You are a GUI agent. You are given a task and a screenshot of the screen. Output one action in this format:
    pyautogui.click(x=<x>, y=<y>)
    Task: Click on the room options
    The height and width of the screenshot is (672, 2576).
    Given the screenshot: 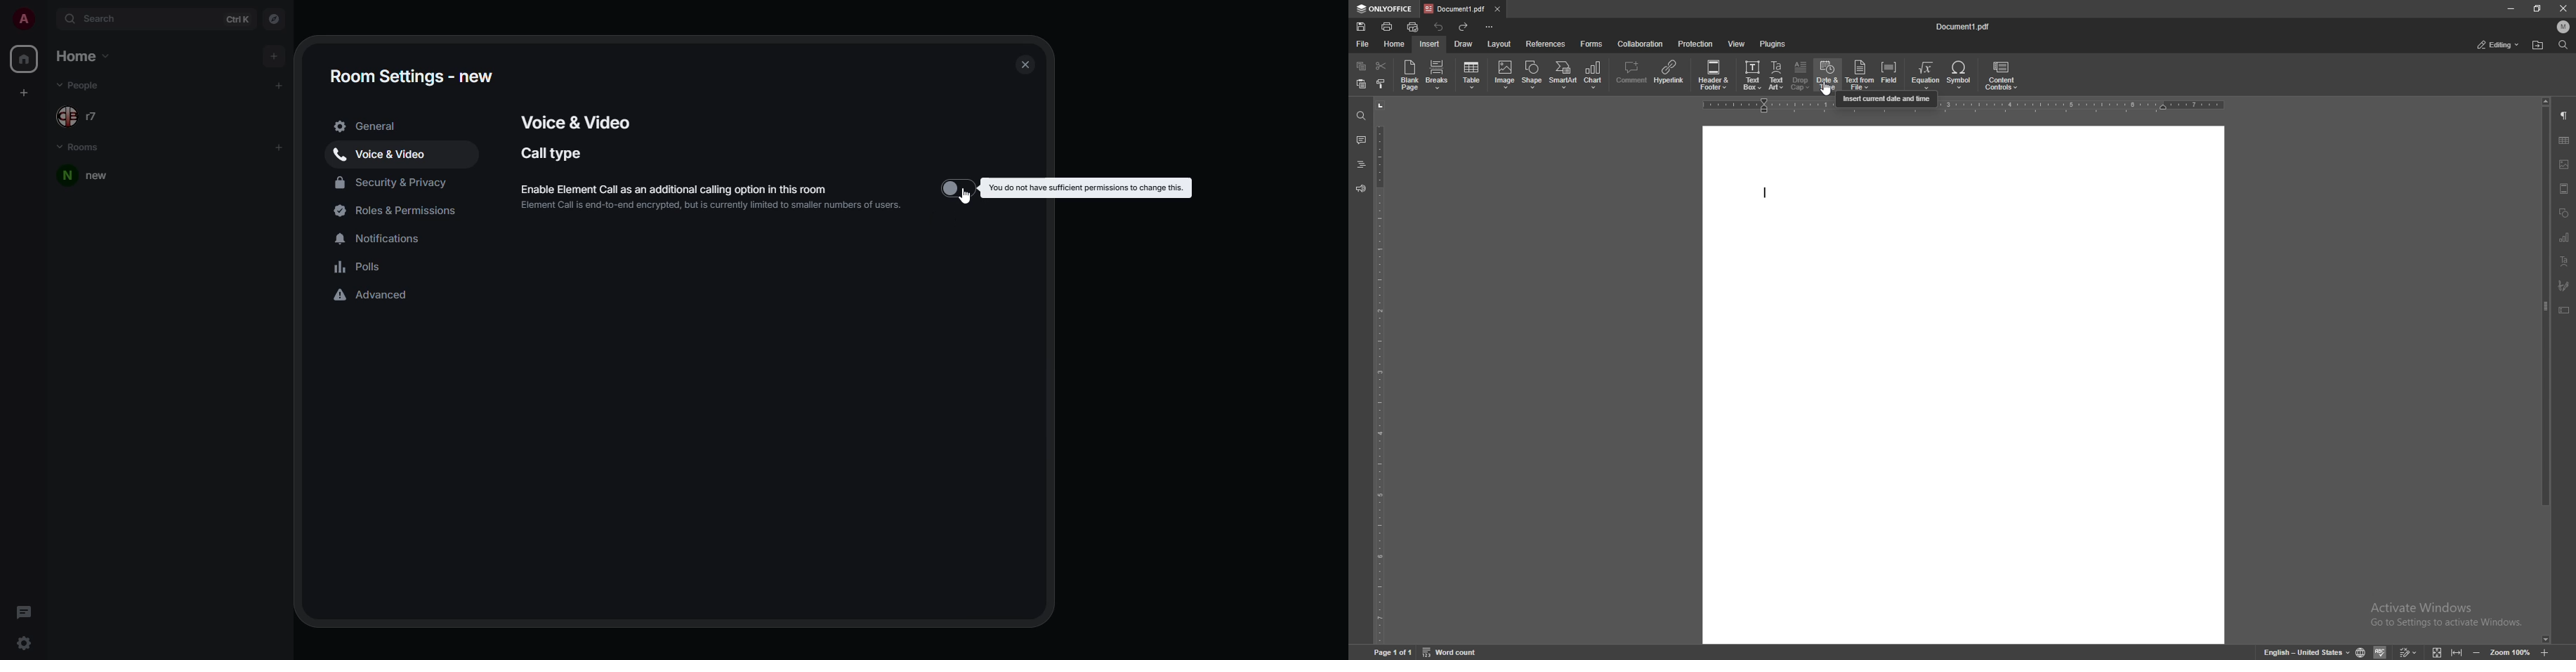 What is the action you would take?
    pyautogui.click(x=261, y=176)
    